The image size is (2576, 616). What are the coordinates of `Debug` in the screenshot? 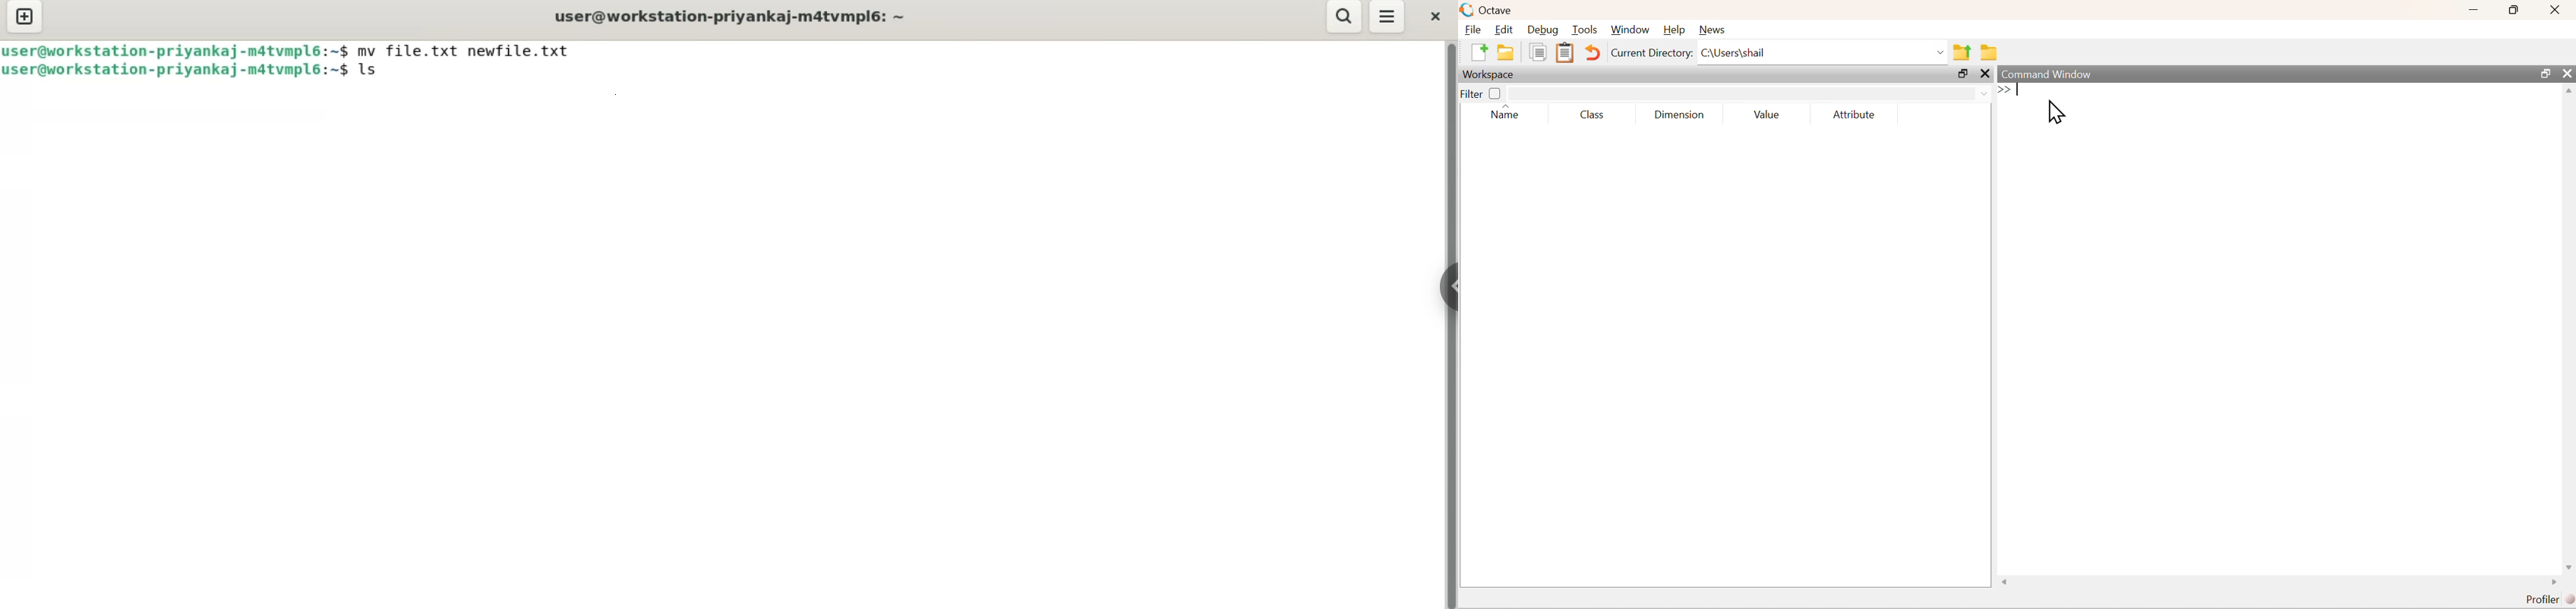 It's located at (1544, 31).